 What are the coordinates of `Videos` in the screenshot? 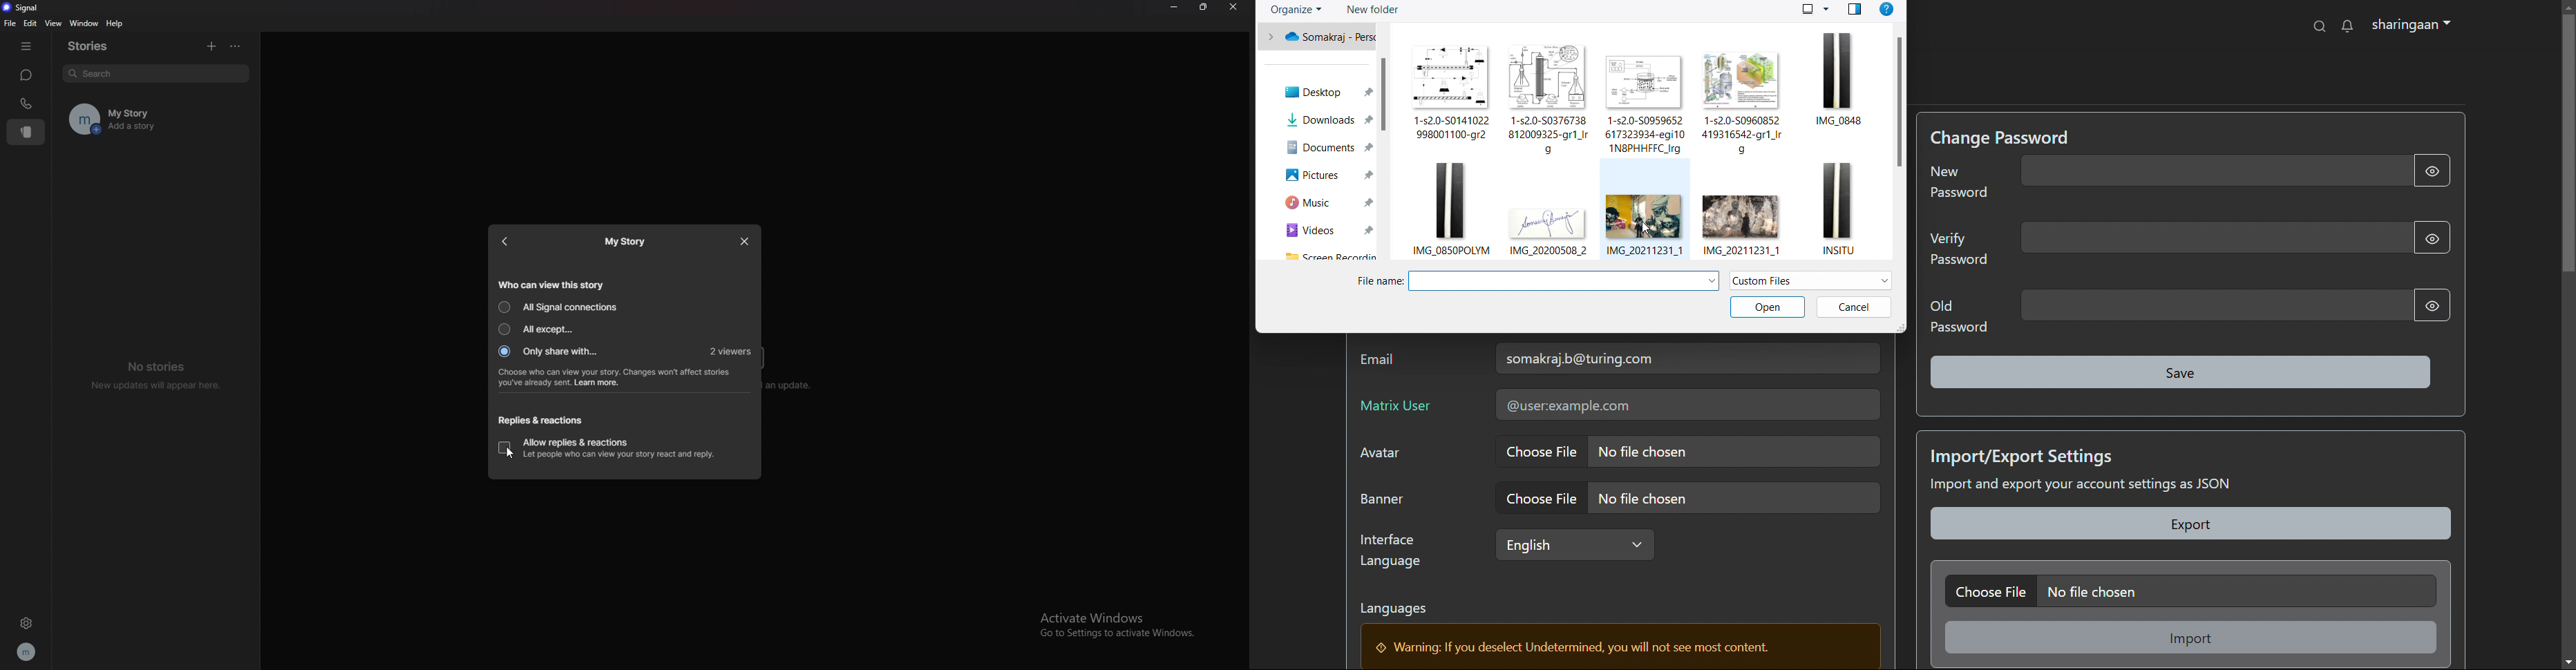 It's located at (1329, 231).